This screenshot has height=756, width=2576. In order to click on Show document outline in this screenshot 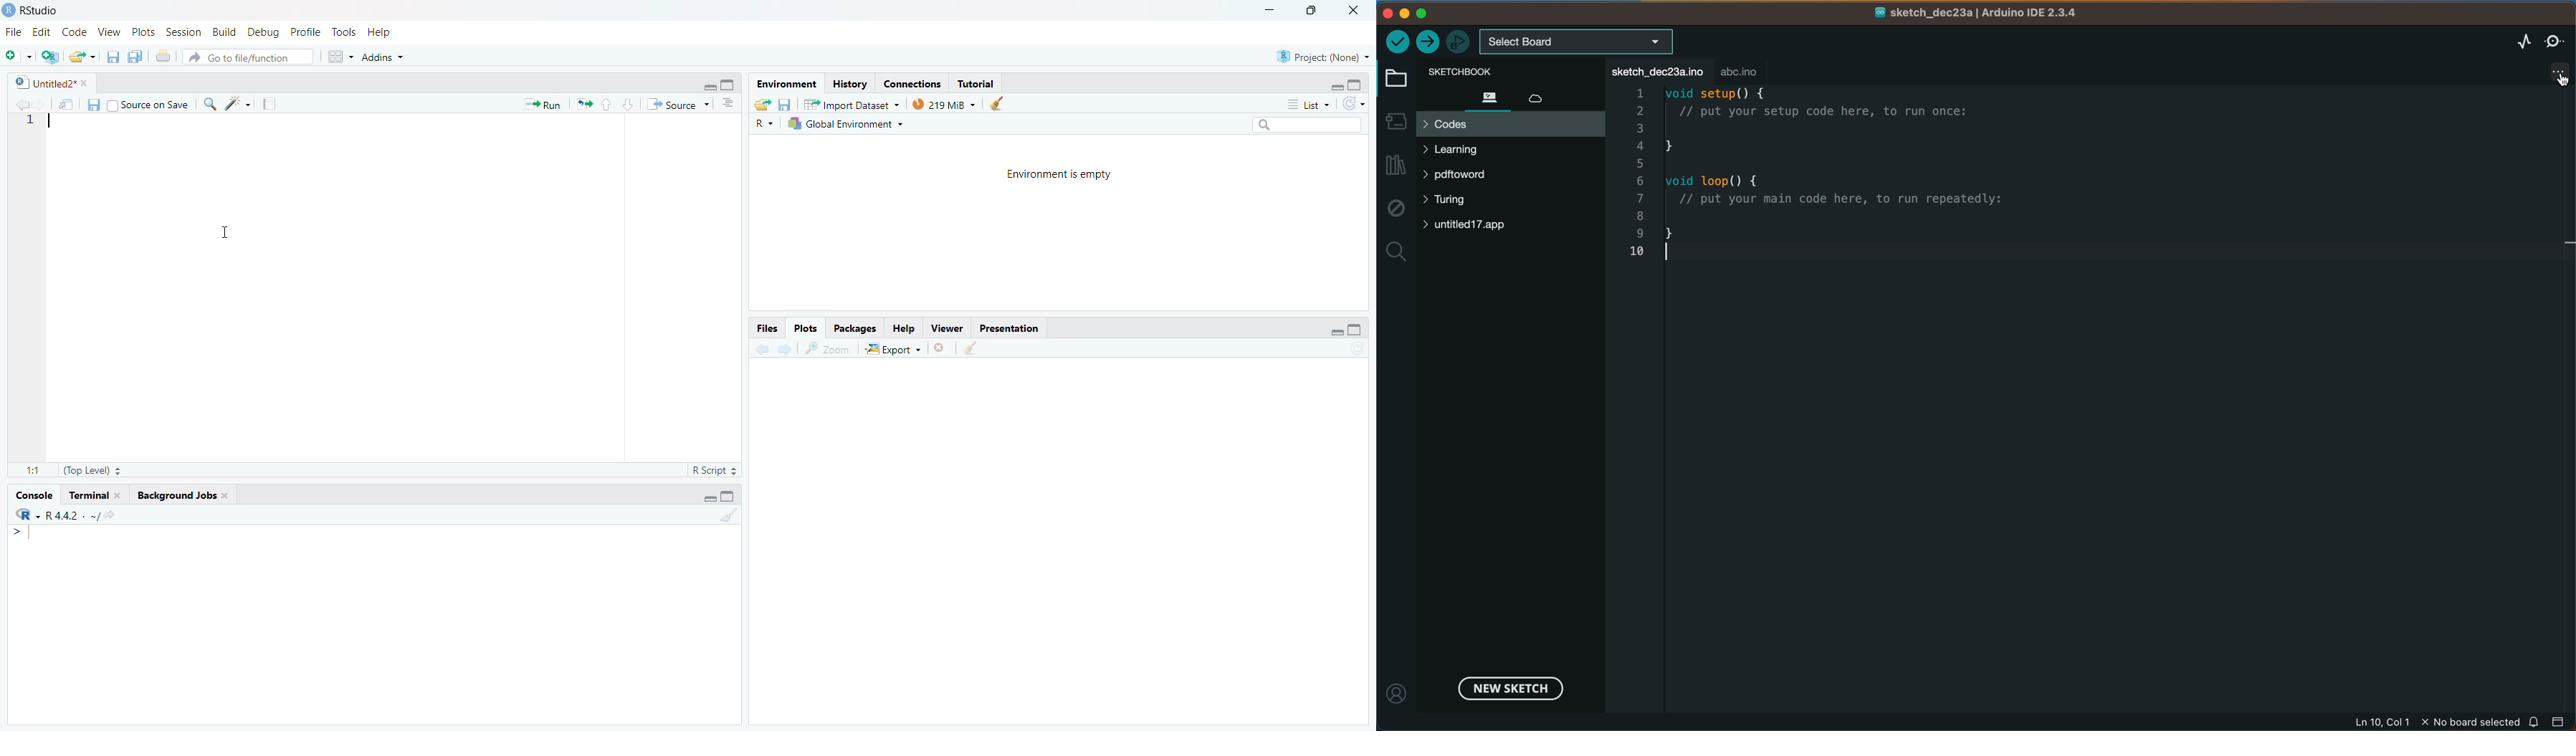, I will do `click(730, 104)`.